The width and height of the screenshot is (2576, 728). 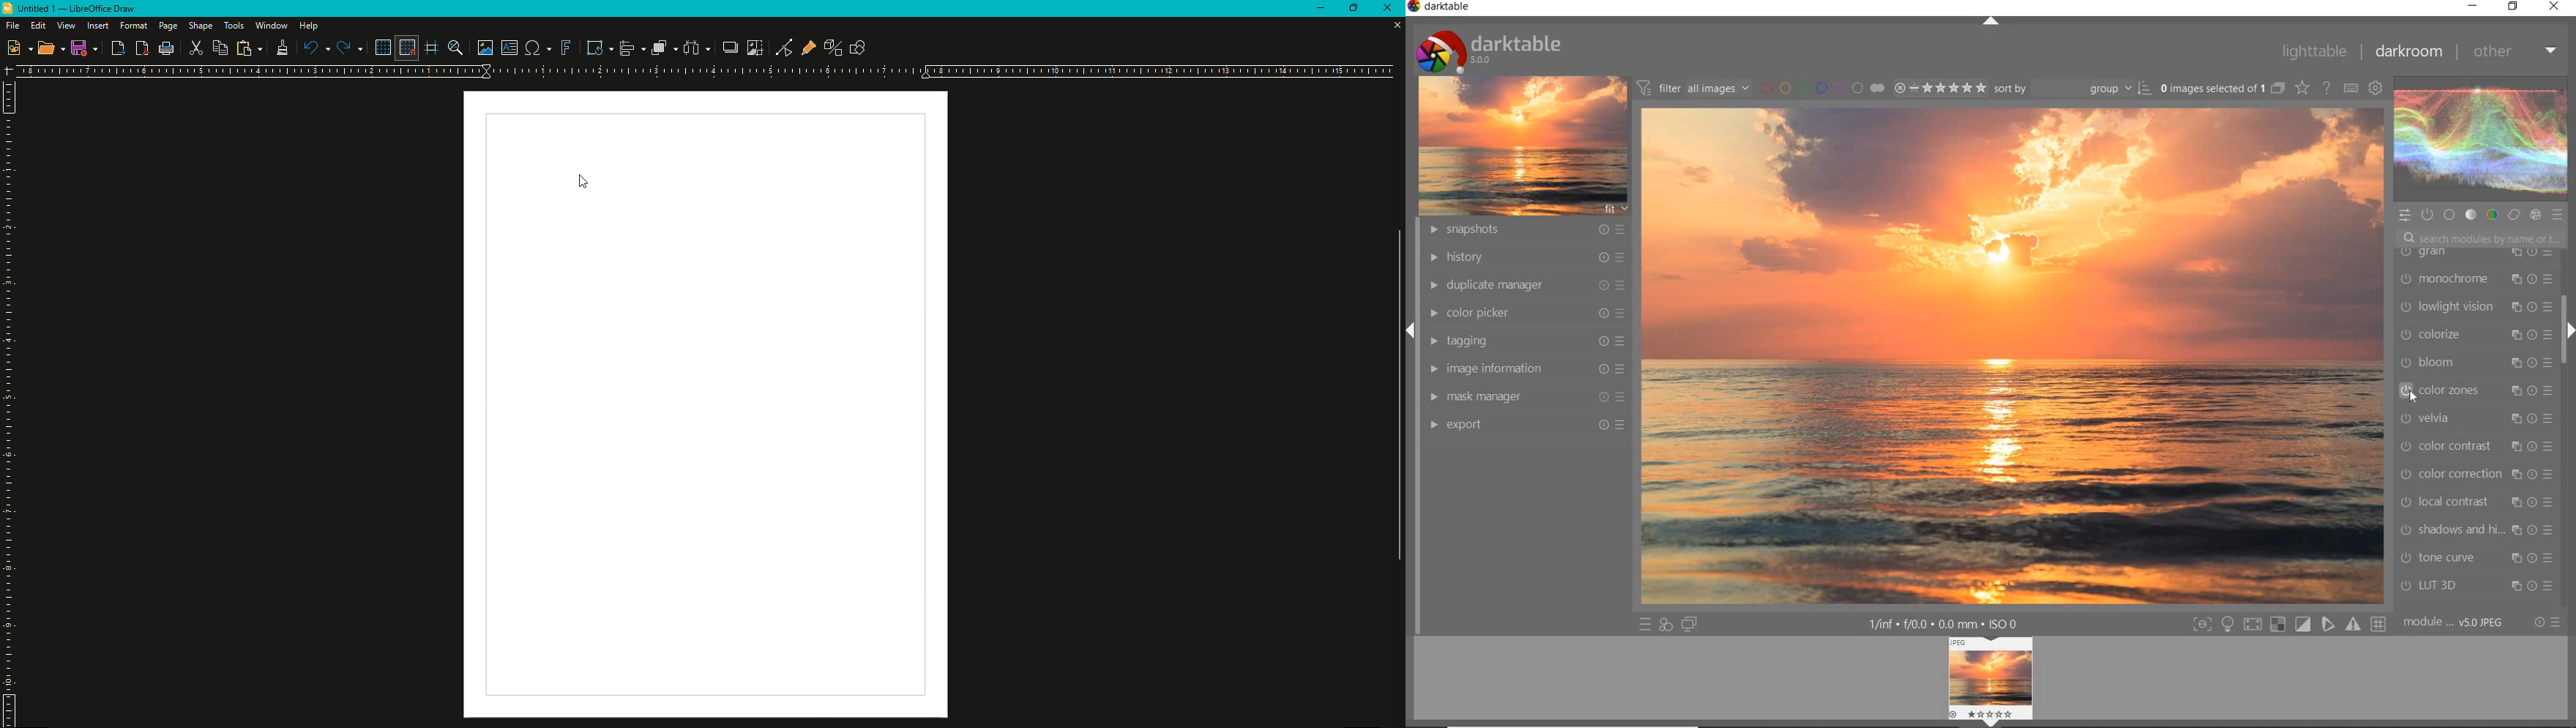 What do you see at coordinates (2567, 284) in the screenshot?
I see `SCROLLBAR` at bounding box center [2567, 284].